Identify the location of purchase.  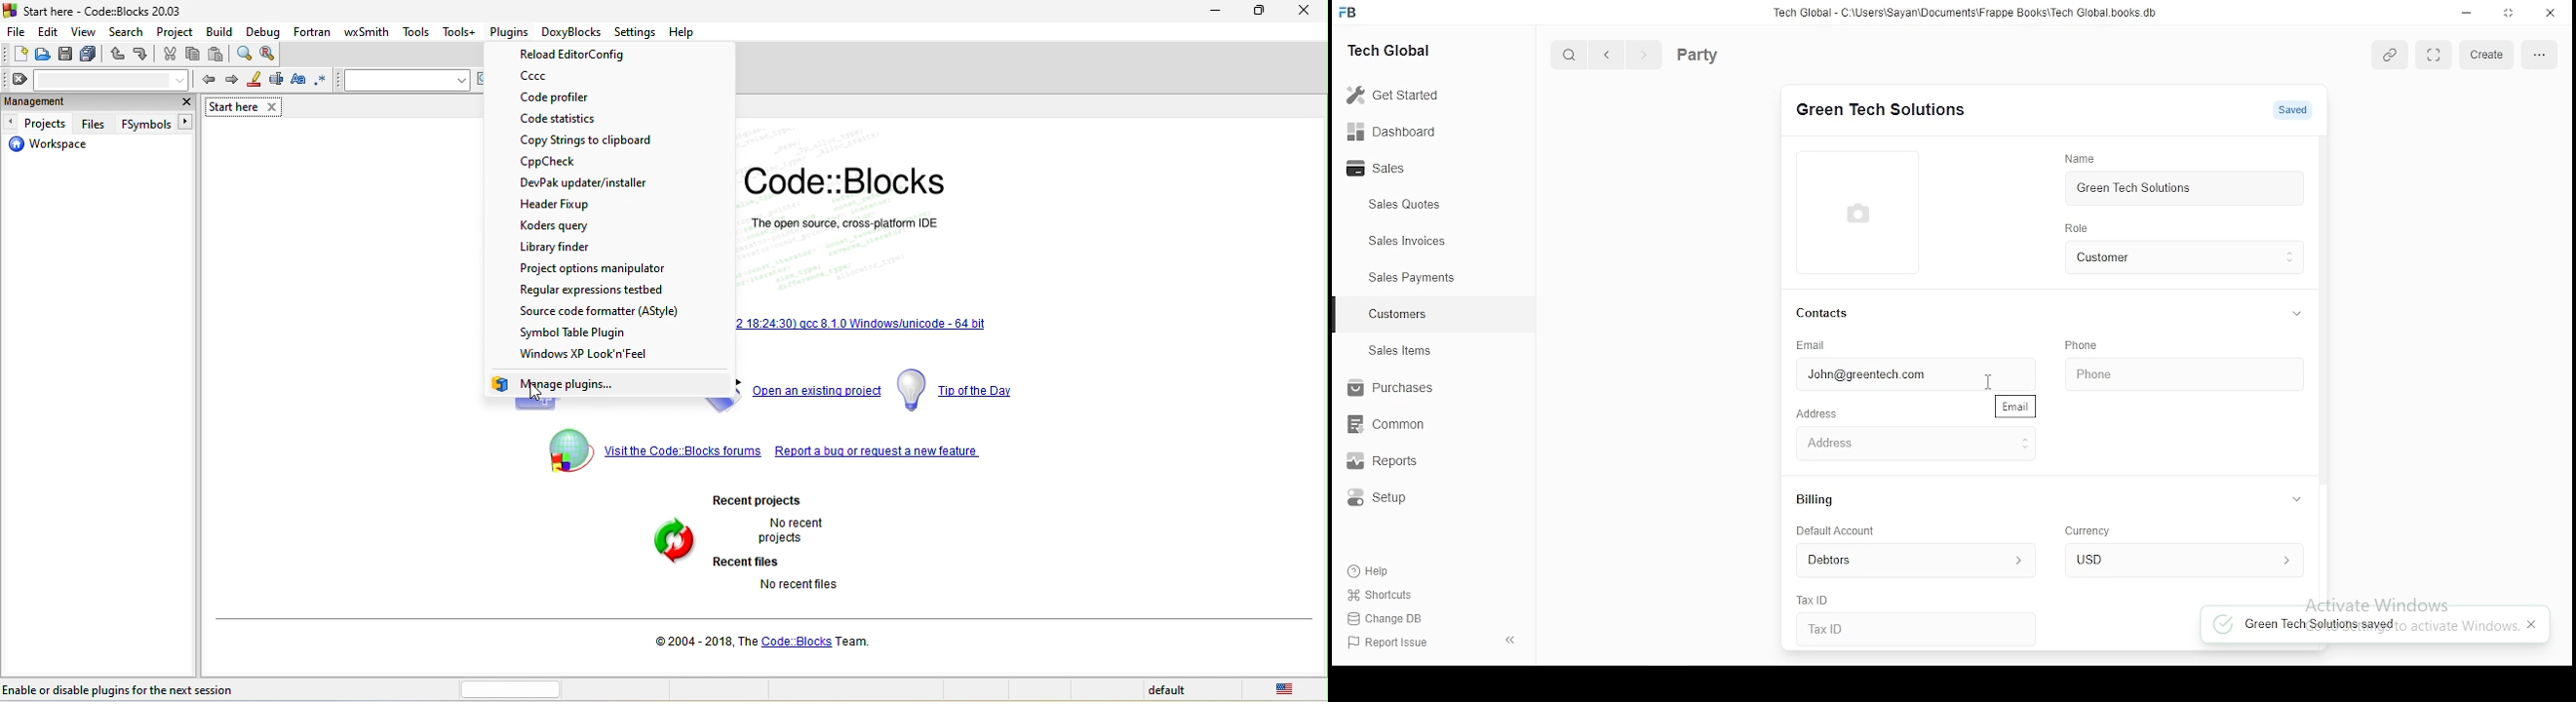
(1386, 388).